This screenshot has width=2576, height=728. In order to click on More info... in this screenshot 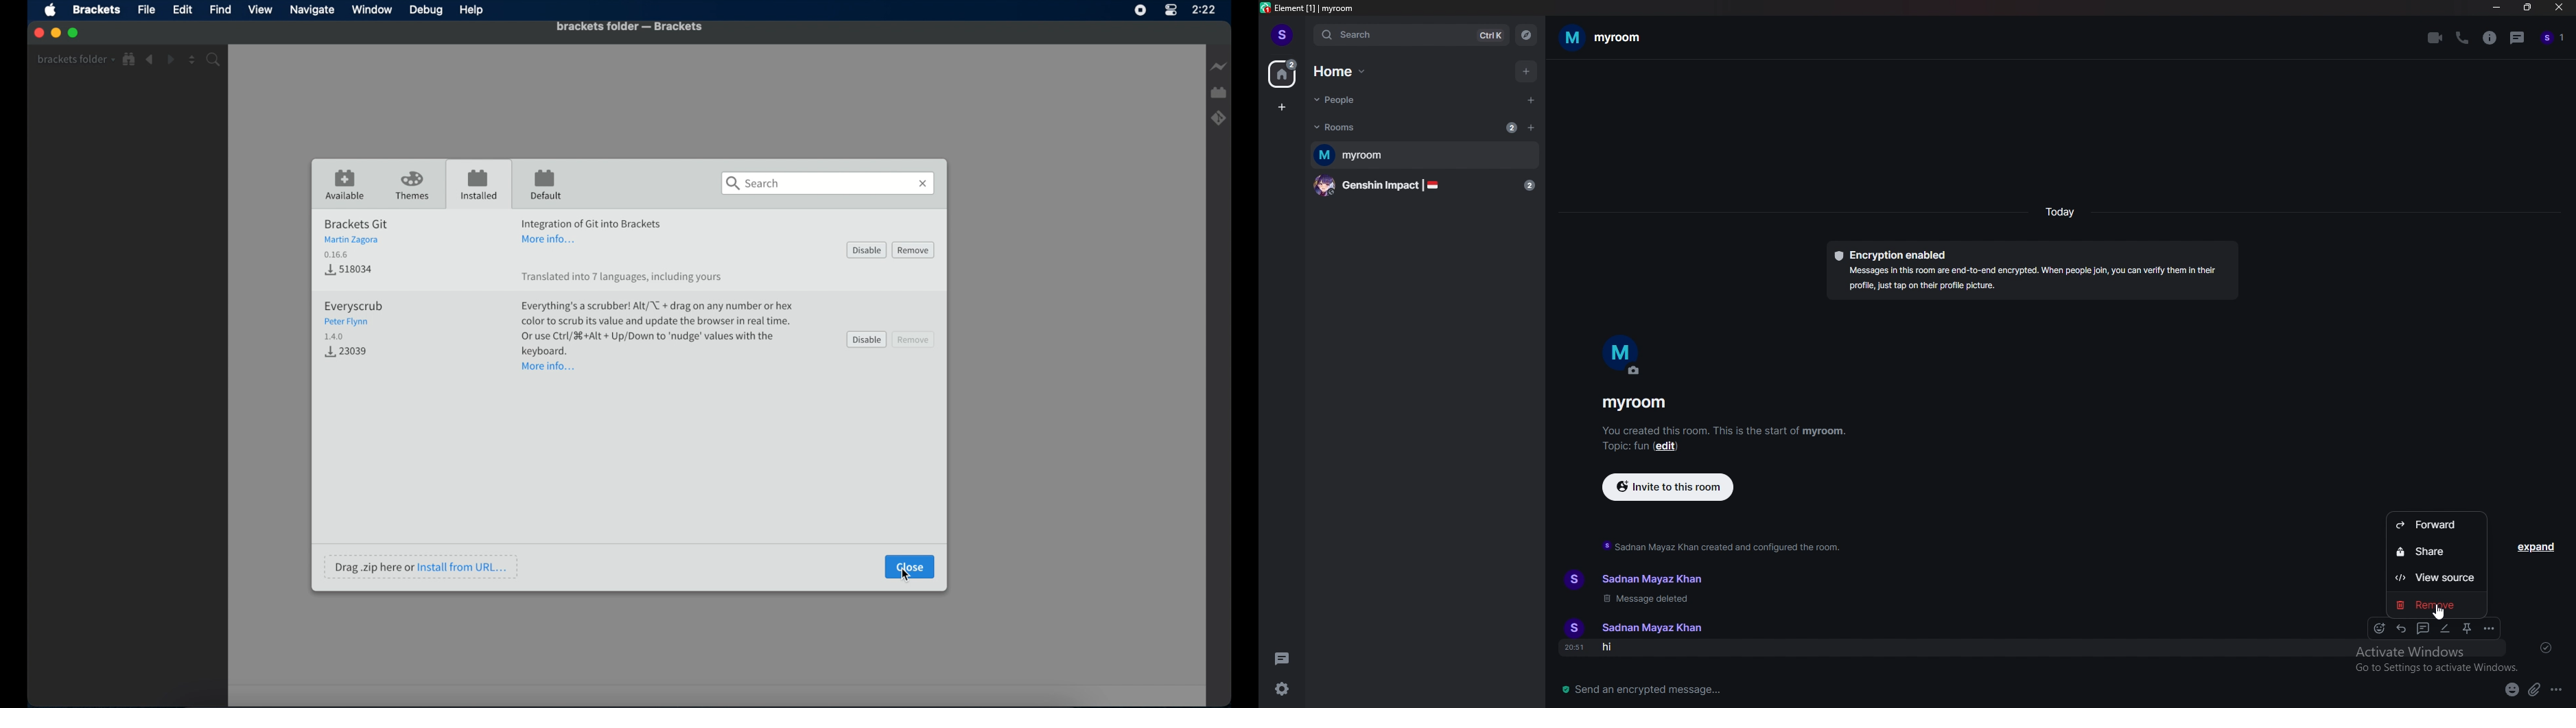, I will do `click(550, 366)`.